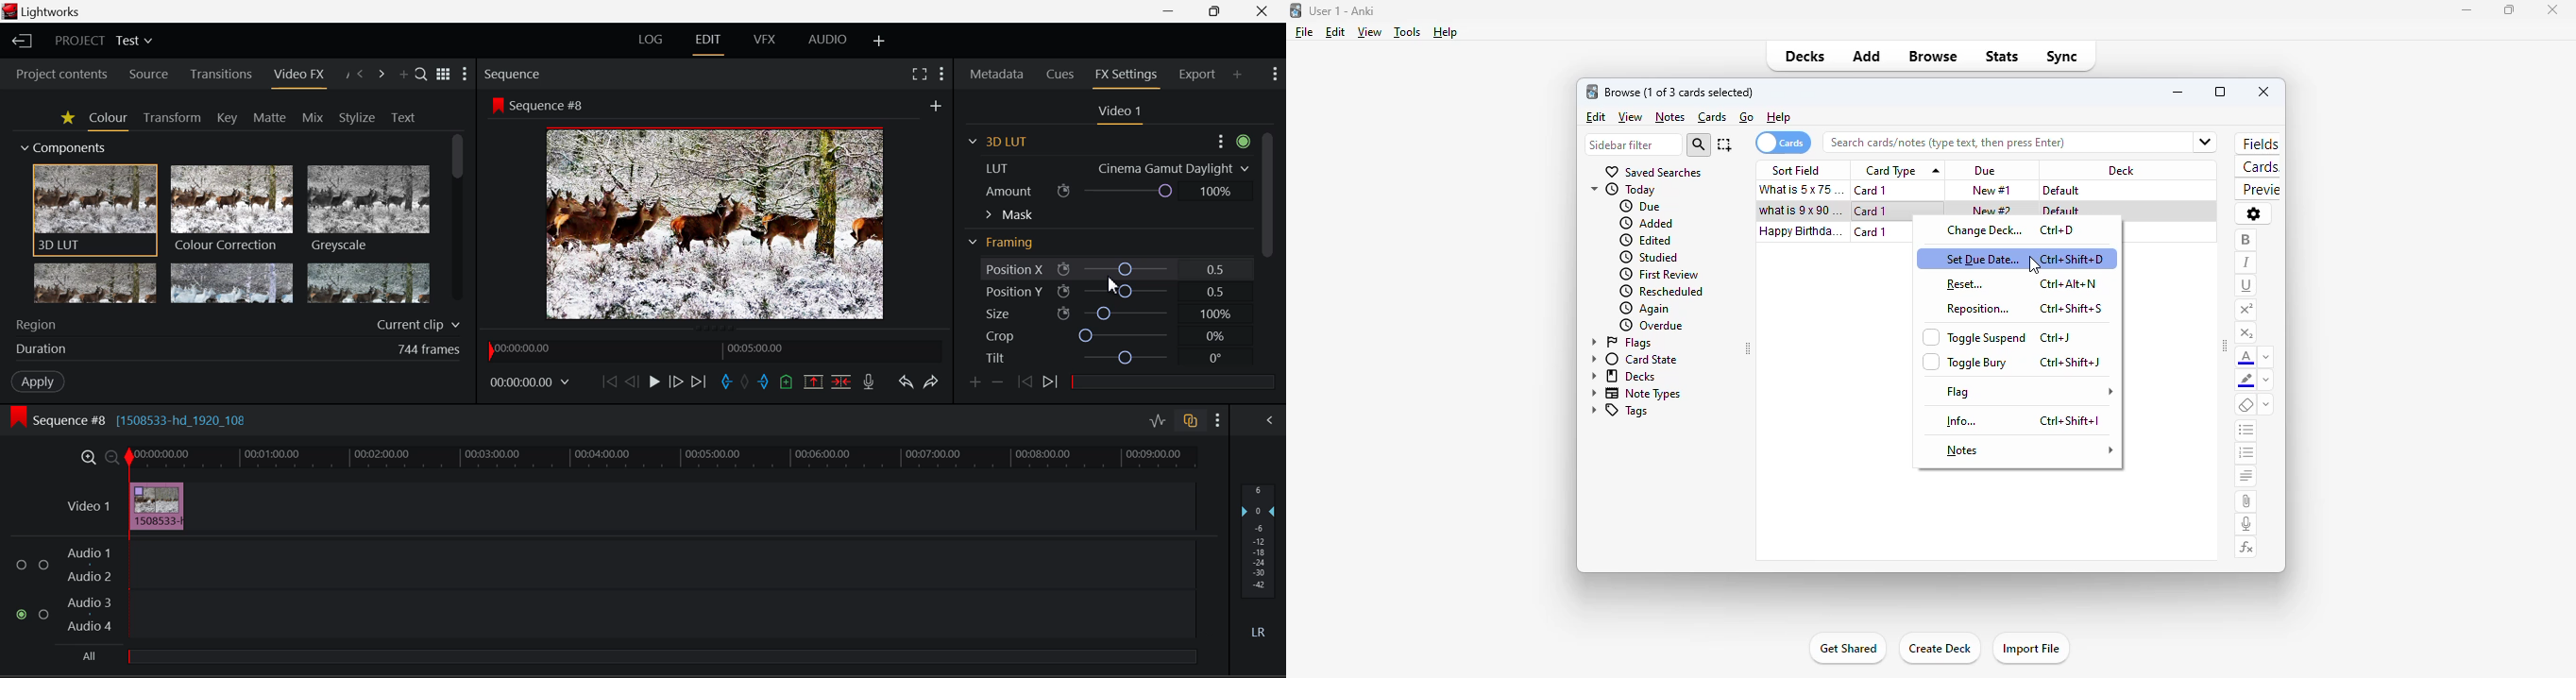 This screenshot has height=700, width=2576. I want to click on Mask, so click(1008, 216).